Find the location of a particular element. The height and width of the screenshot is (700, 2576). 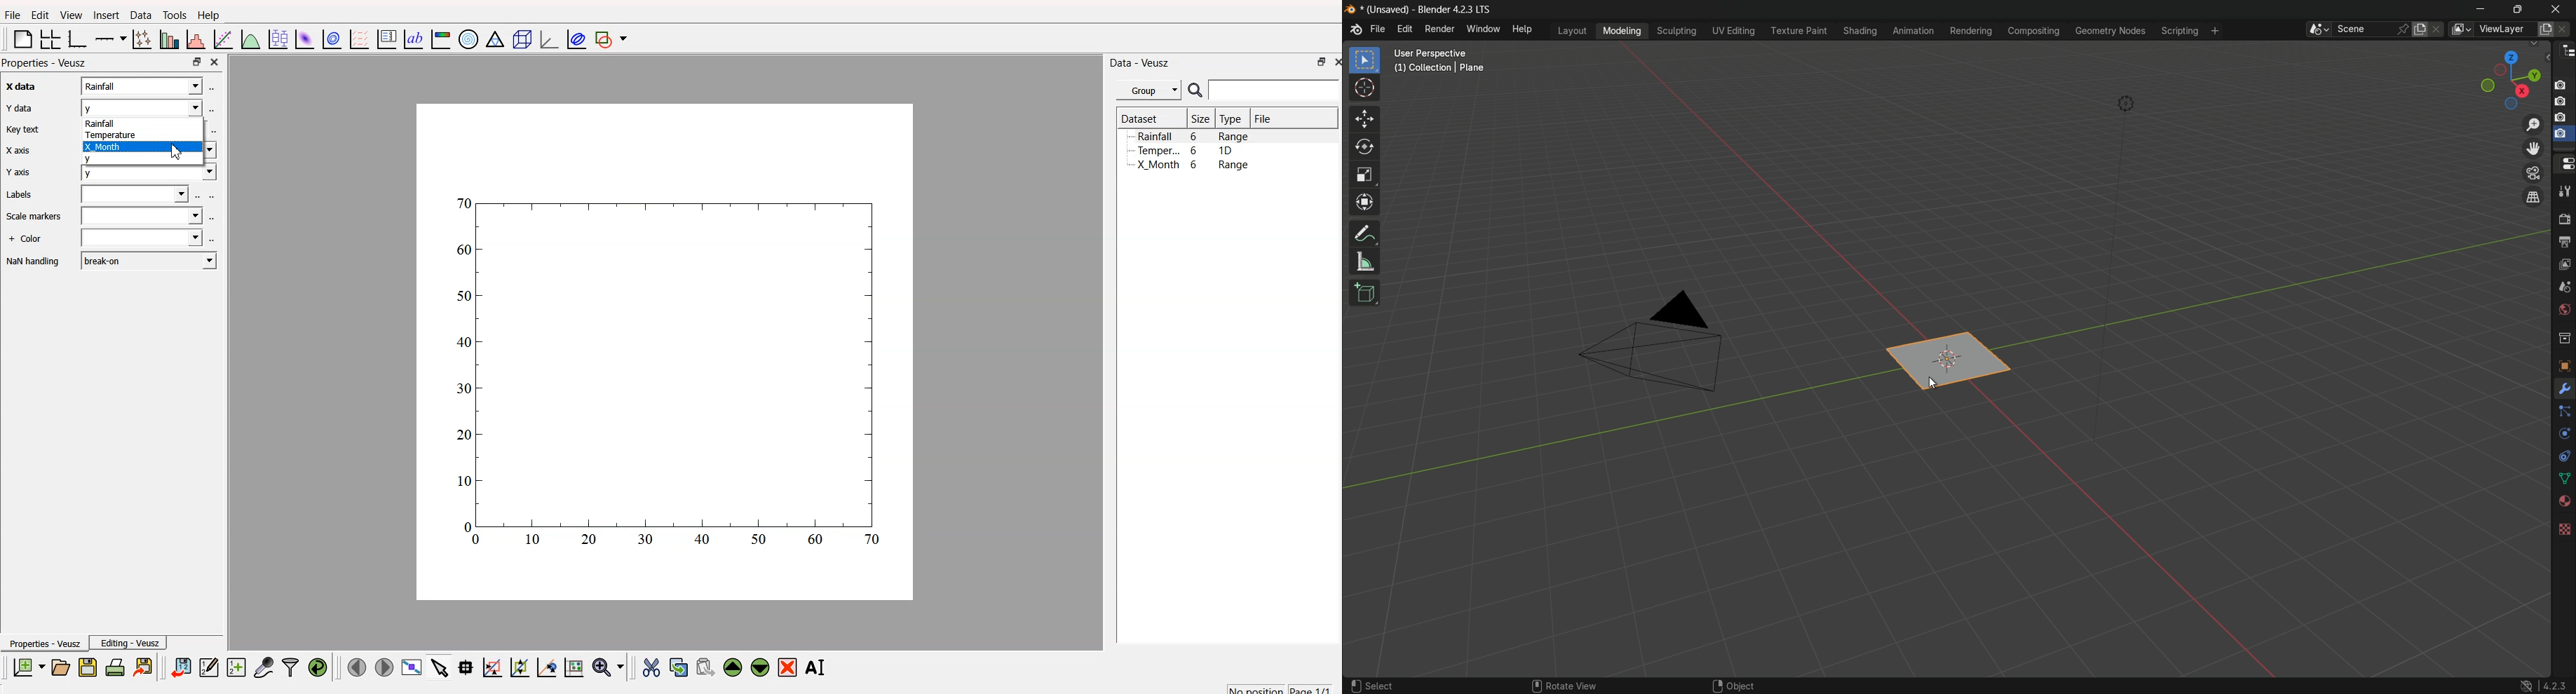

animation is located at coordinates (1915, 31).